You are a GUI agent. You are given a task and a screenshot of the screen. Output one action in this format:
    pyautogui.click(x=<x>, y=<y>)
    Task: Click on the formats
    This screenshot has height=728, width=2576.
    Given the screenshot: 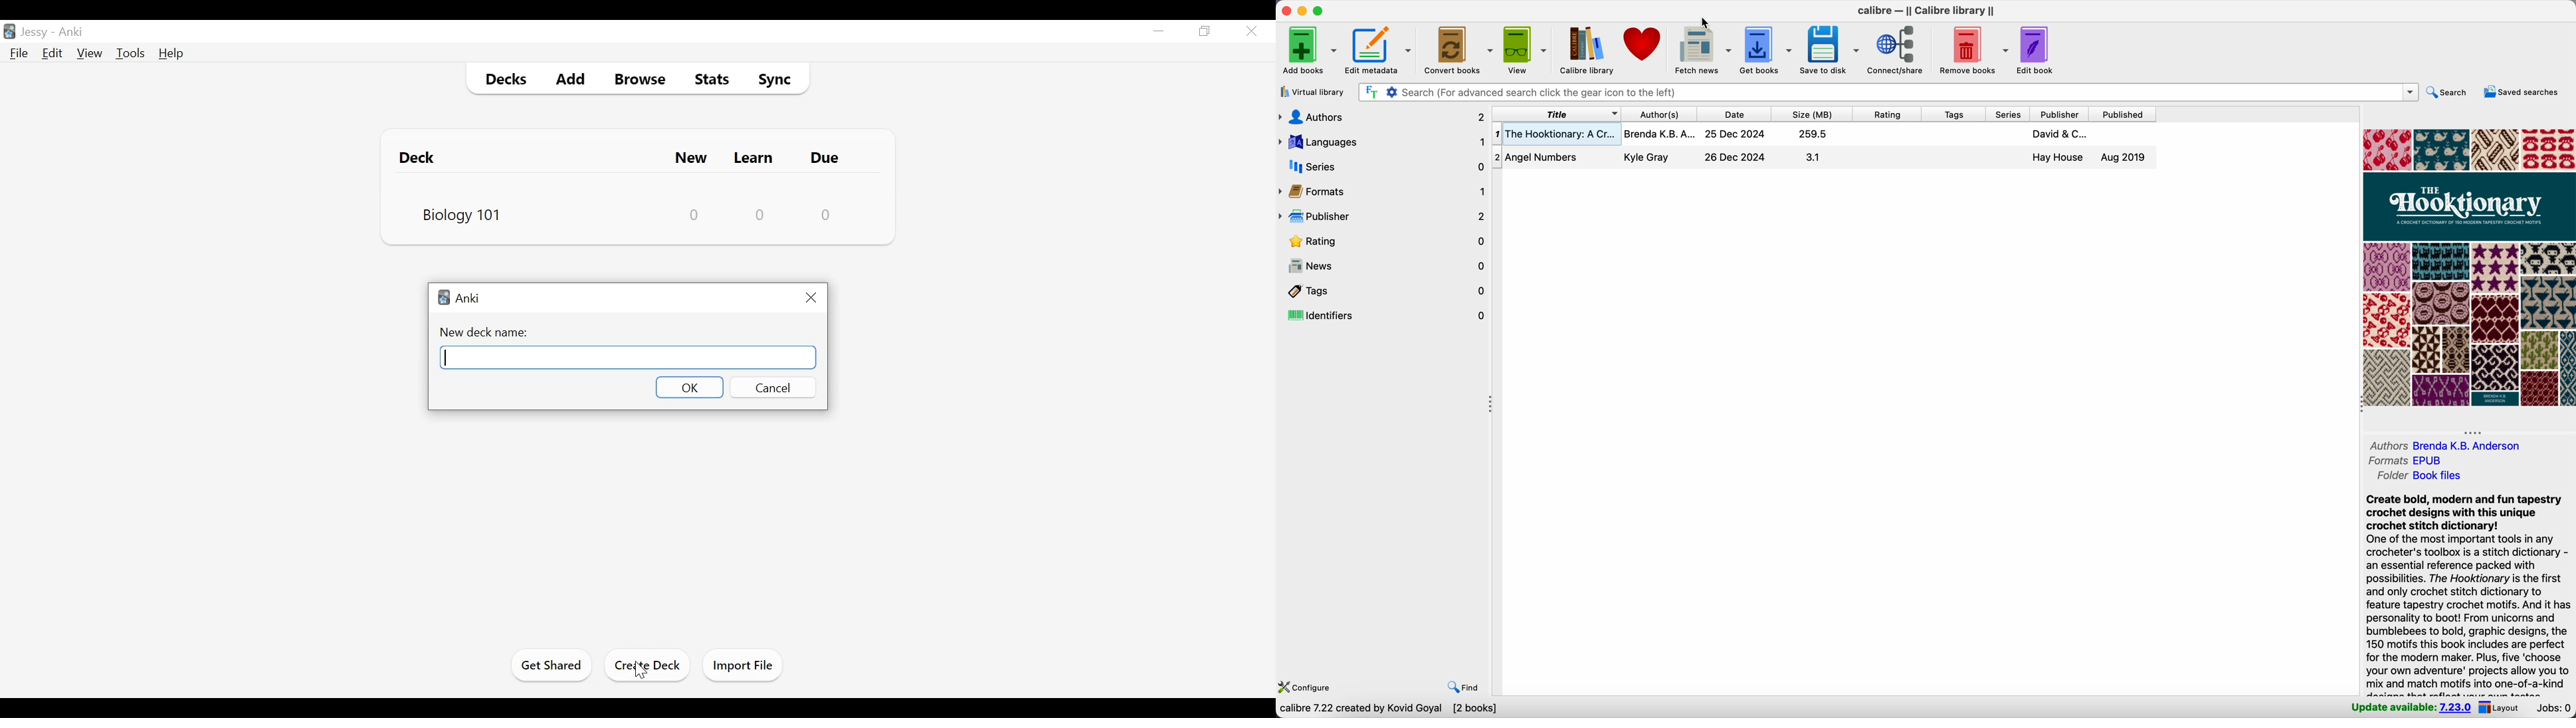 What is the action you would take?
    pyautogui.click(x=2404, y=460)
    